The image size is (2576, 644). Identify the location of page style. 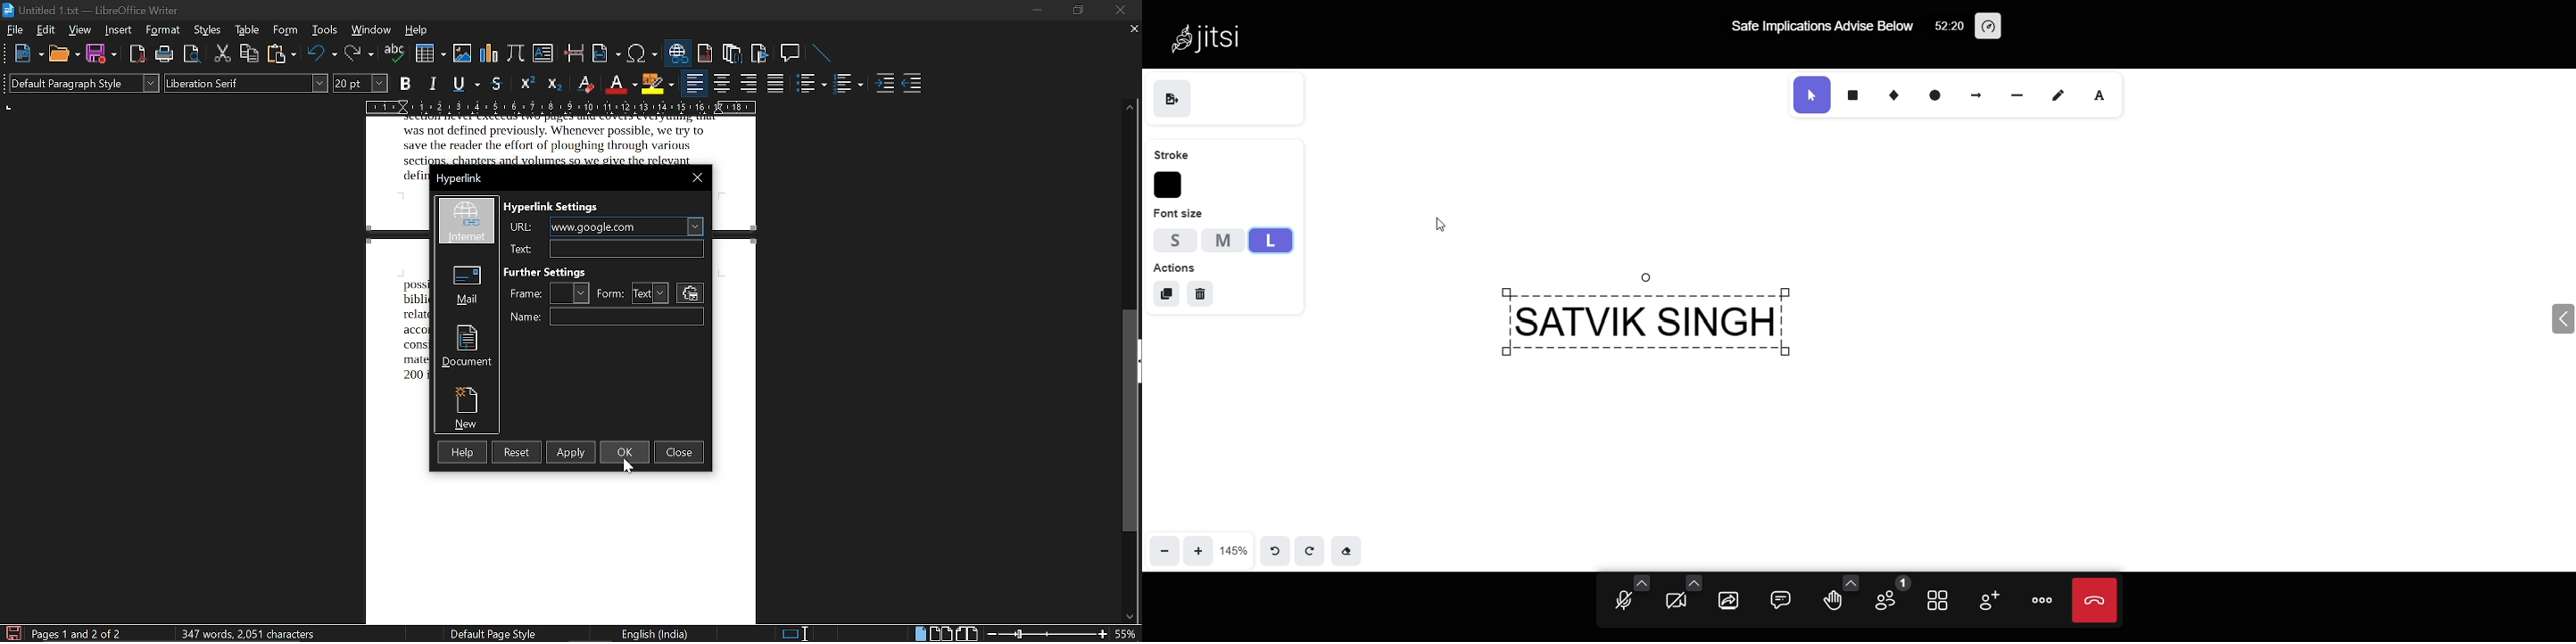
(486, 634).